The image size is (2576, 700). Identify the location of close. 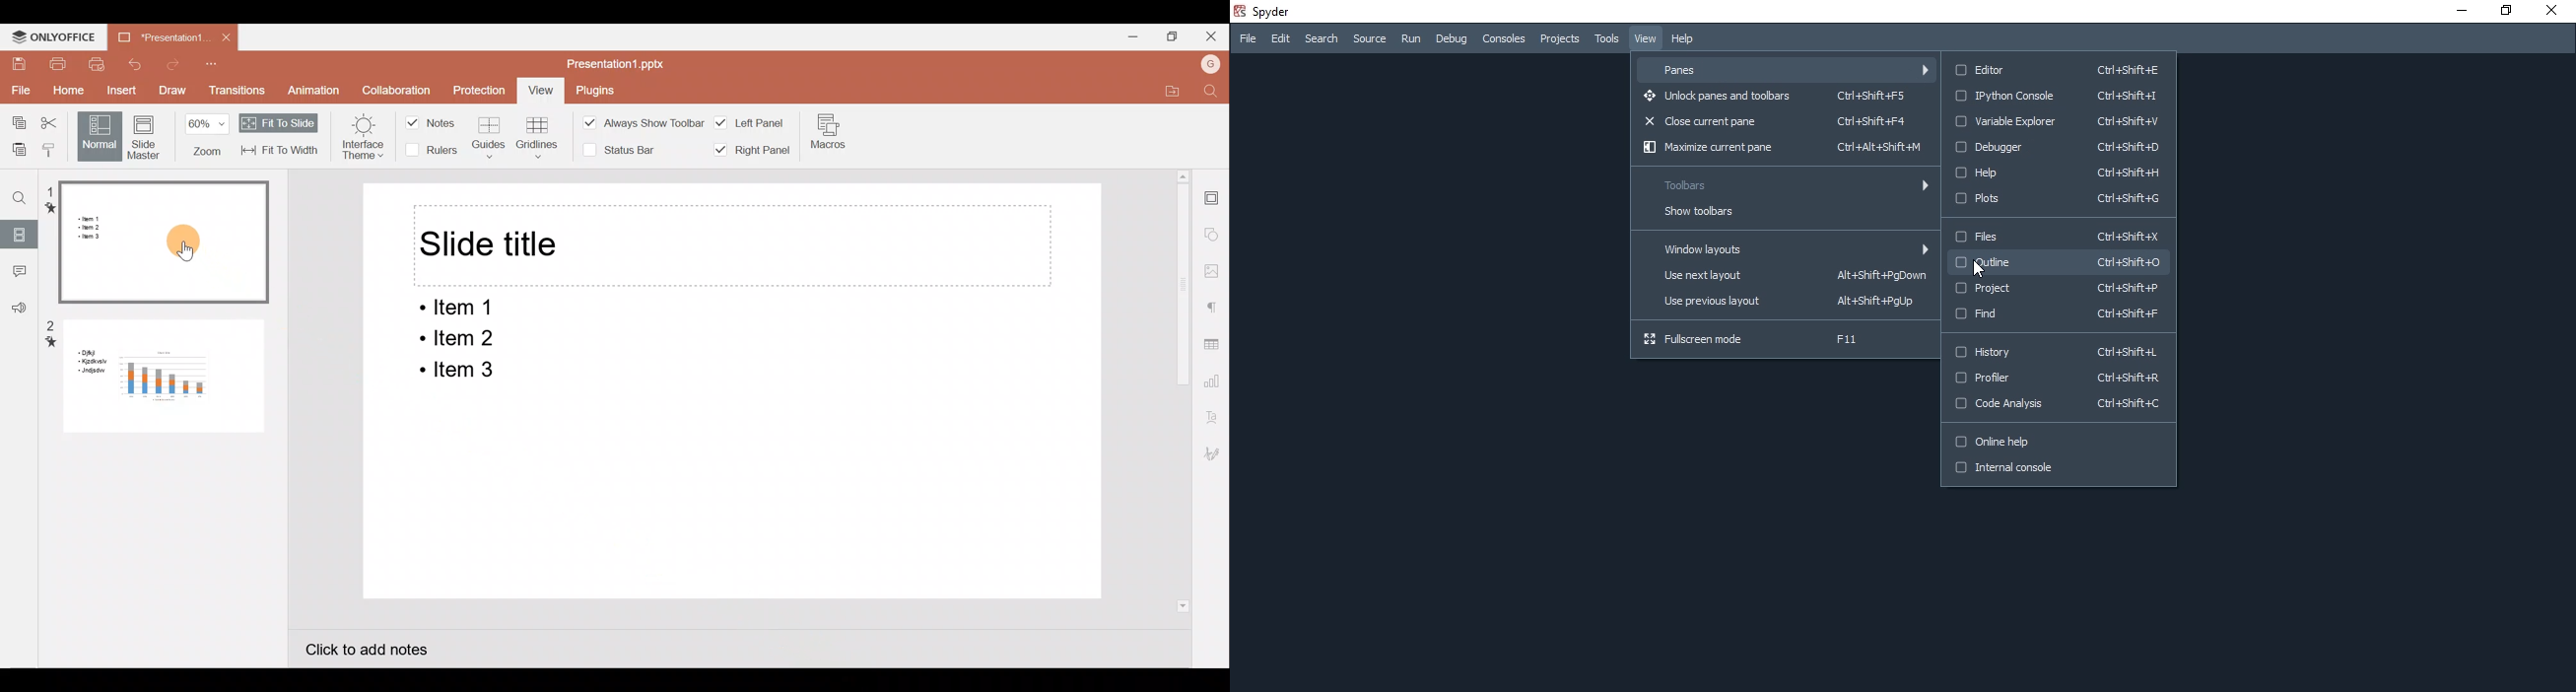
(2555, 12).